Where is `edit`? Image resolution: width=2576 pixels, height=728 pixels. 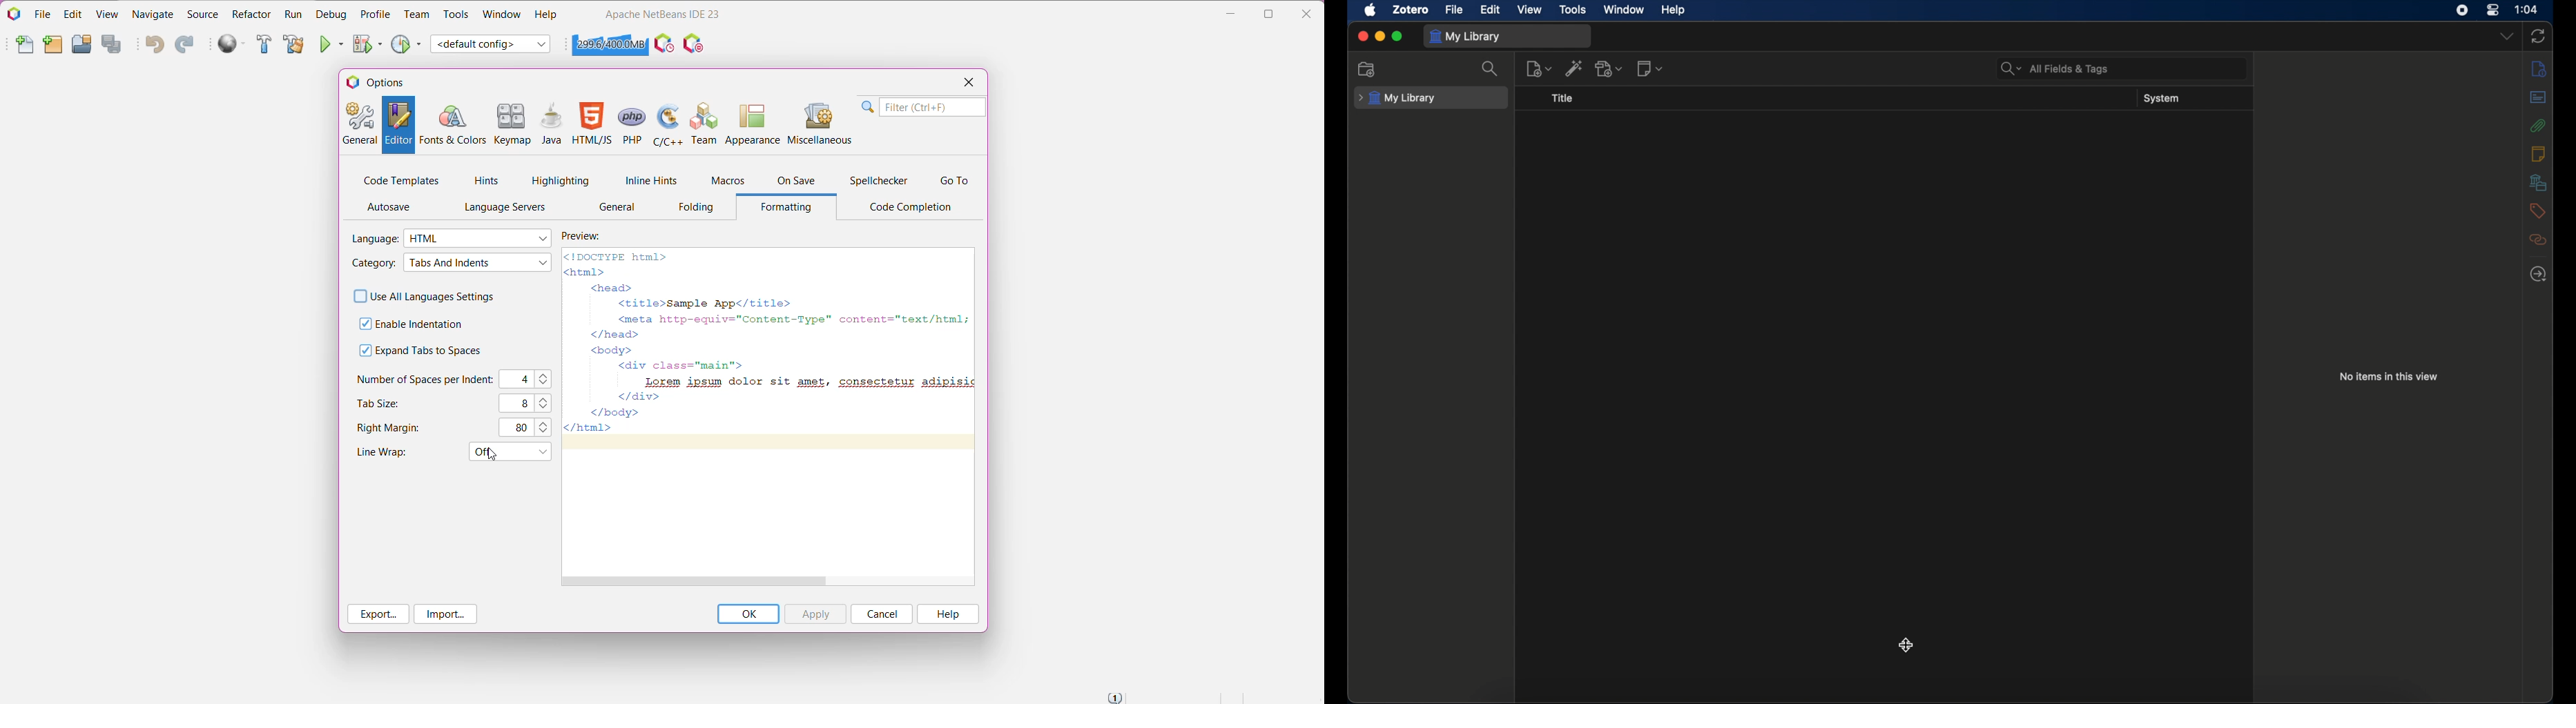
edit is located at coordinates (1490, 9).